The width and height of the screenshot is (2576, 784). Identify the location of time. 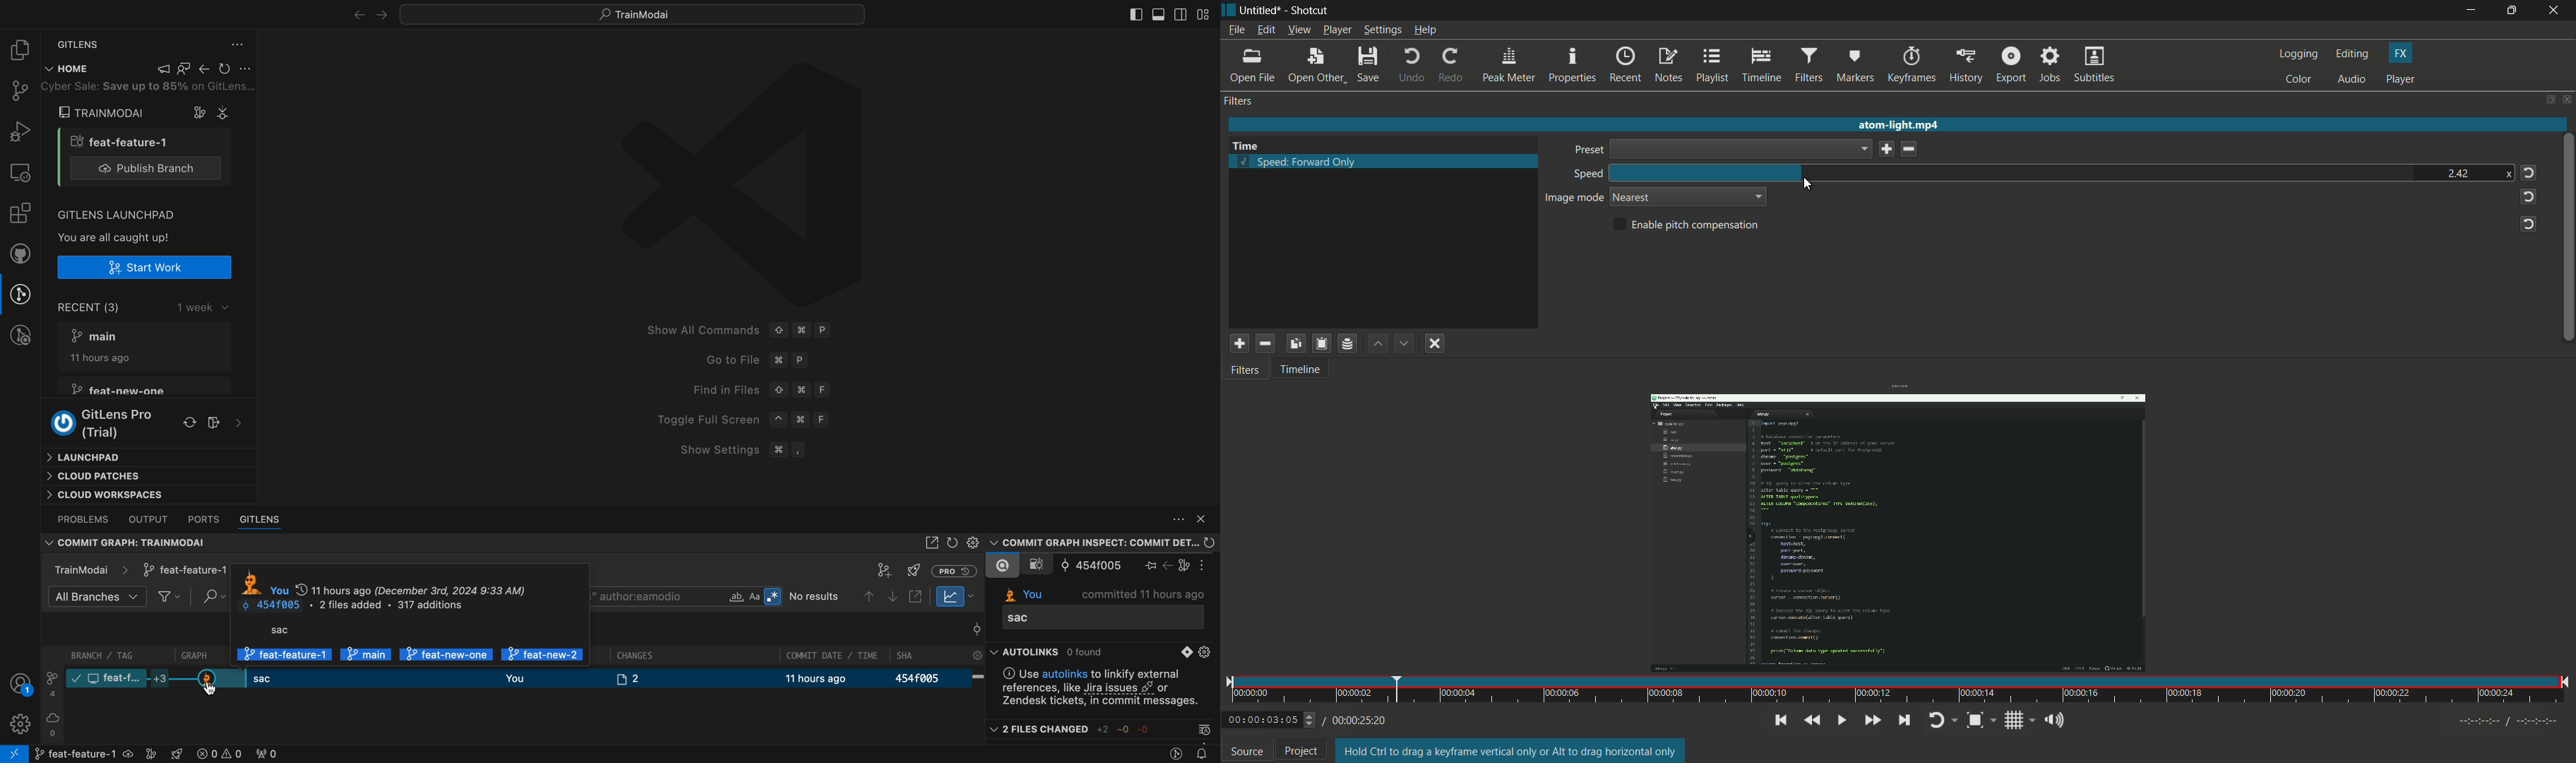
(1900, 689).